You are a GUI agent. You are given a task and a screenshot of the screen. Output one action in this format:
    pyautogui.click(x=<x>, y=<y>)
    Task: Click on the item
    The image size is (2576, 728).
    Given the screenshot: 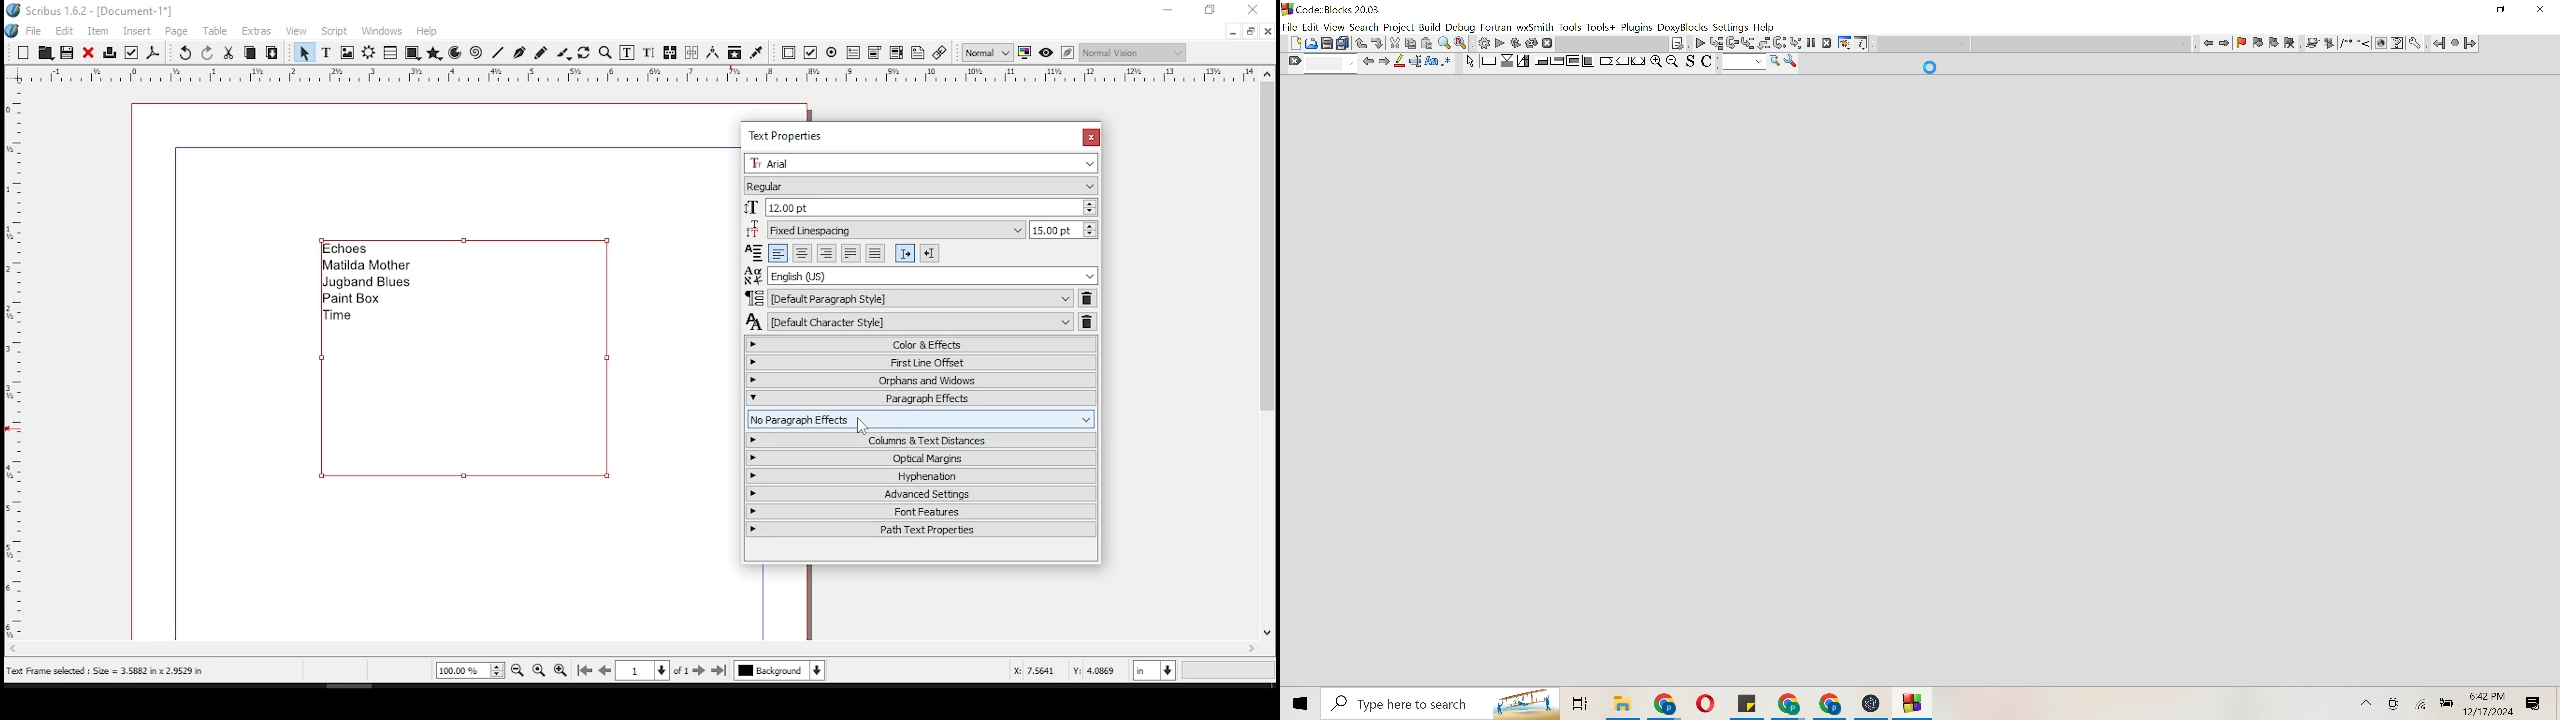 What is the action you would take?
    pyautogui.click(x=97, y=31)
    